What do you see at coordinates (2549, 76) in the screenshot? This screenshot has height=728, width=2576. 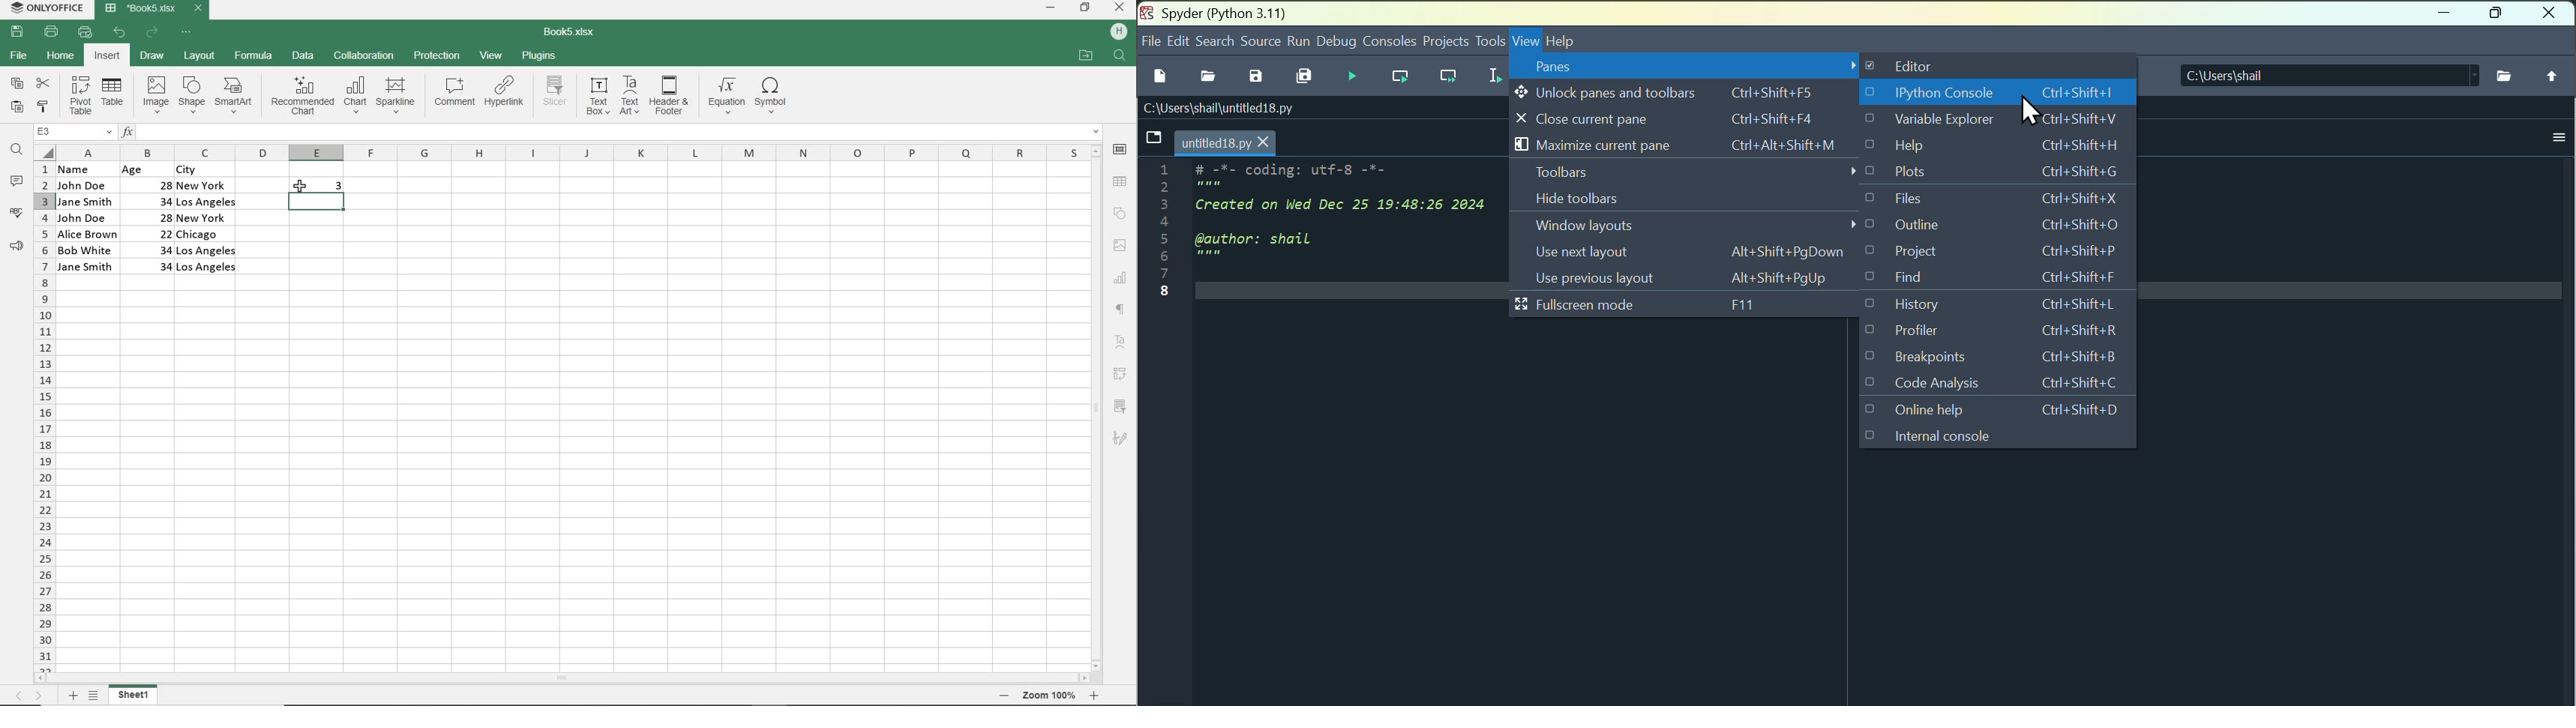 I see `change to parent folder` at bounding box center [2549, 76].